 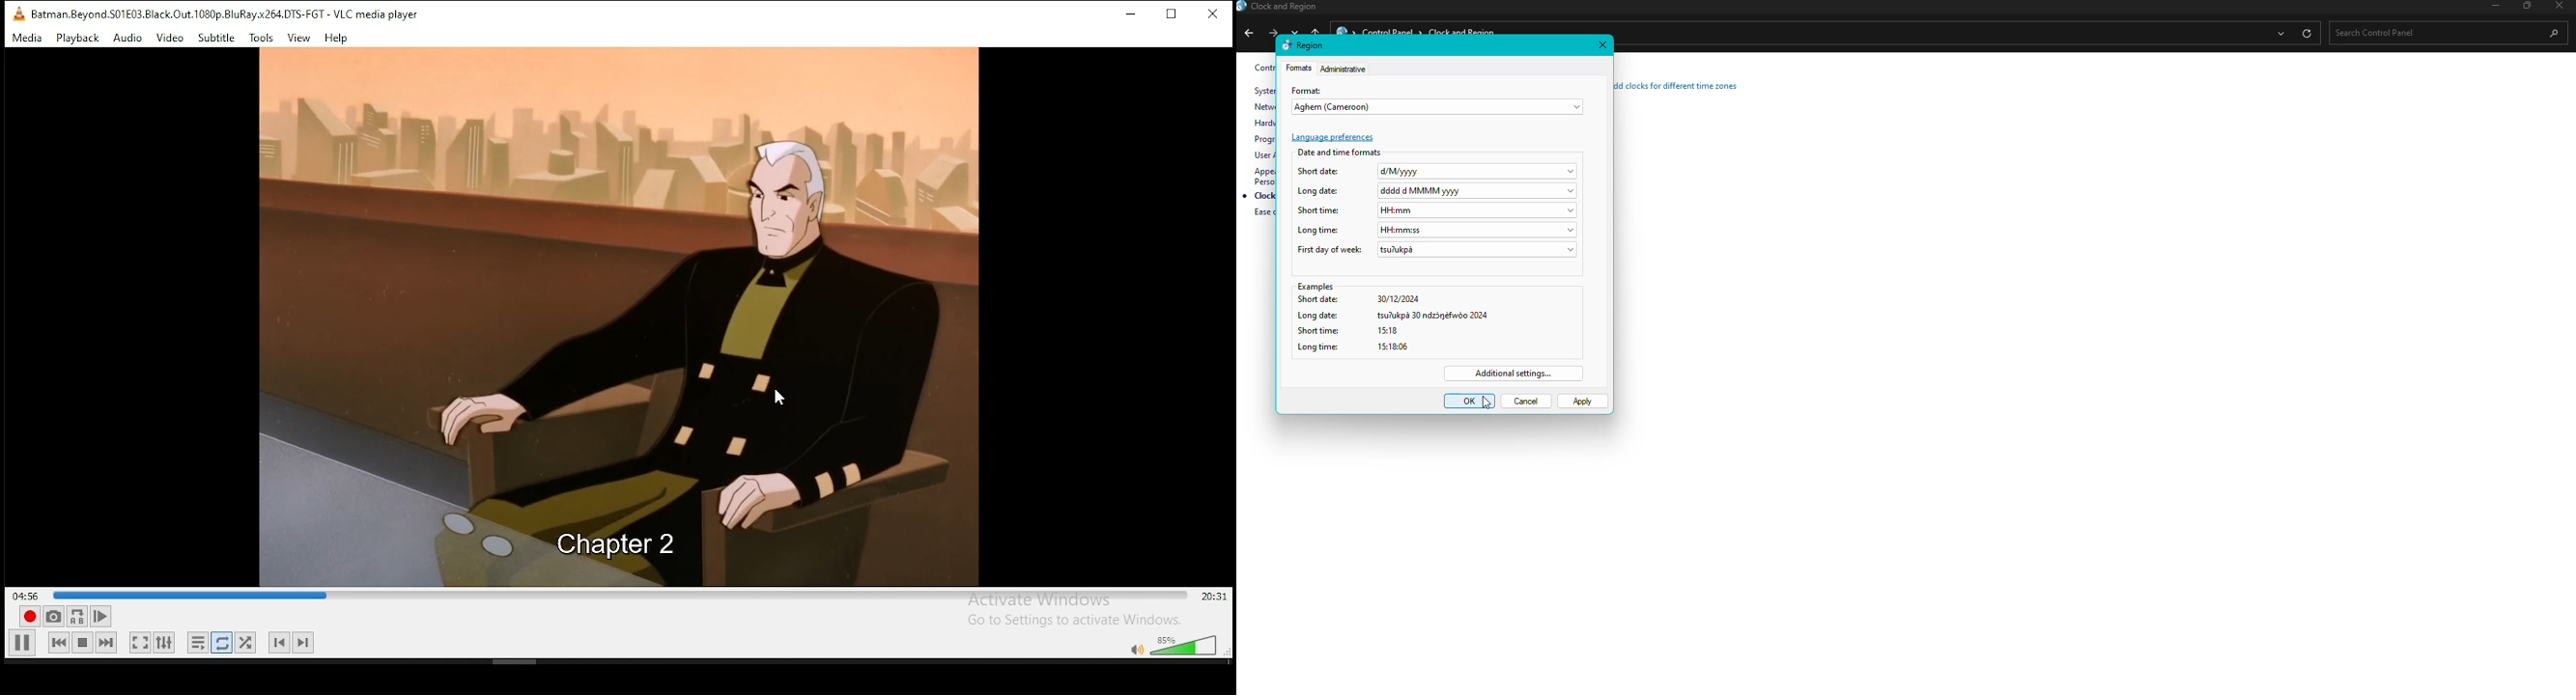 What do you see at coordinates (1437, 250) in the screenshot?
I see `First day of week` at bounding box center [1437, 250].